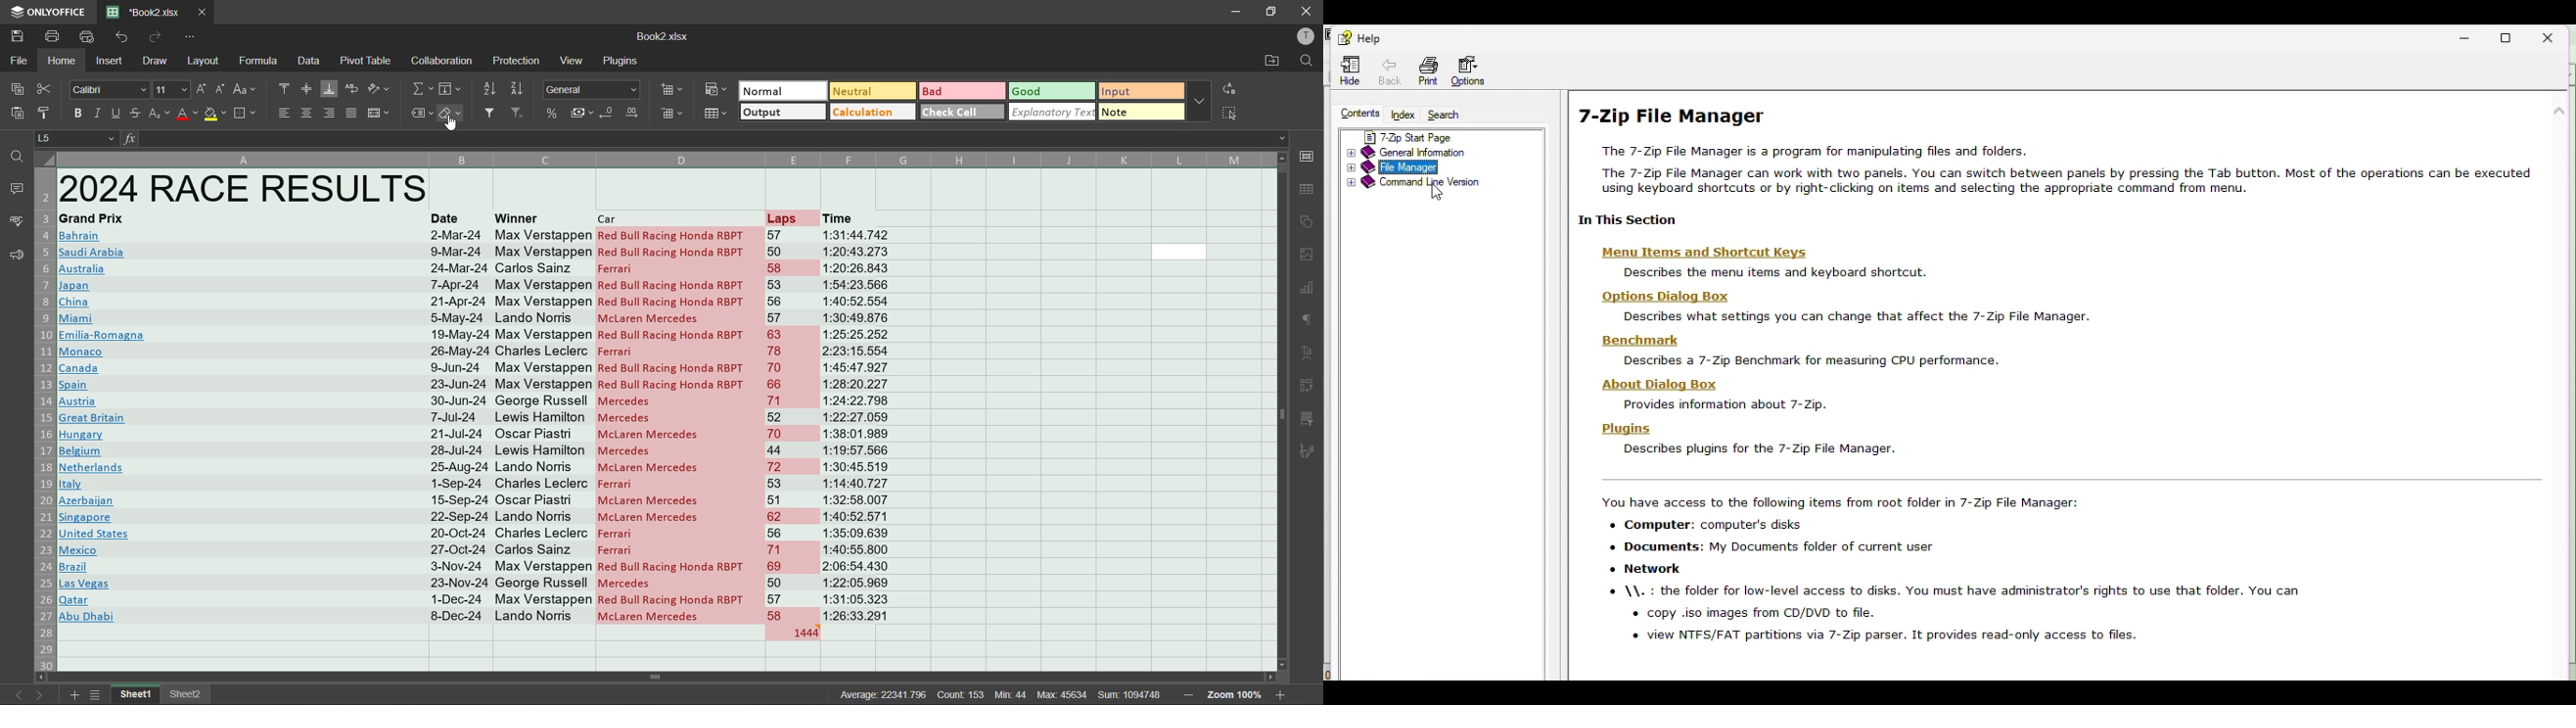  Describe the element at coordinates (2056, 149) in the screenshot. I see `7-Zip File Manager
The 7-Zip File Manager is a program for manipulating files and folders.
The 7-Zip File Manager can work with two panels. You can switch between panels by pressing the Tab button. Most of the operations can be executed
using keyboard shortcuts or by right-clicking on items and selecting the appropriate command from menu.` at that location.